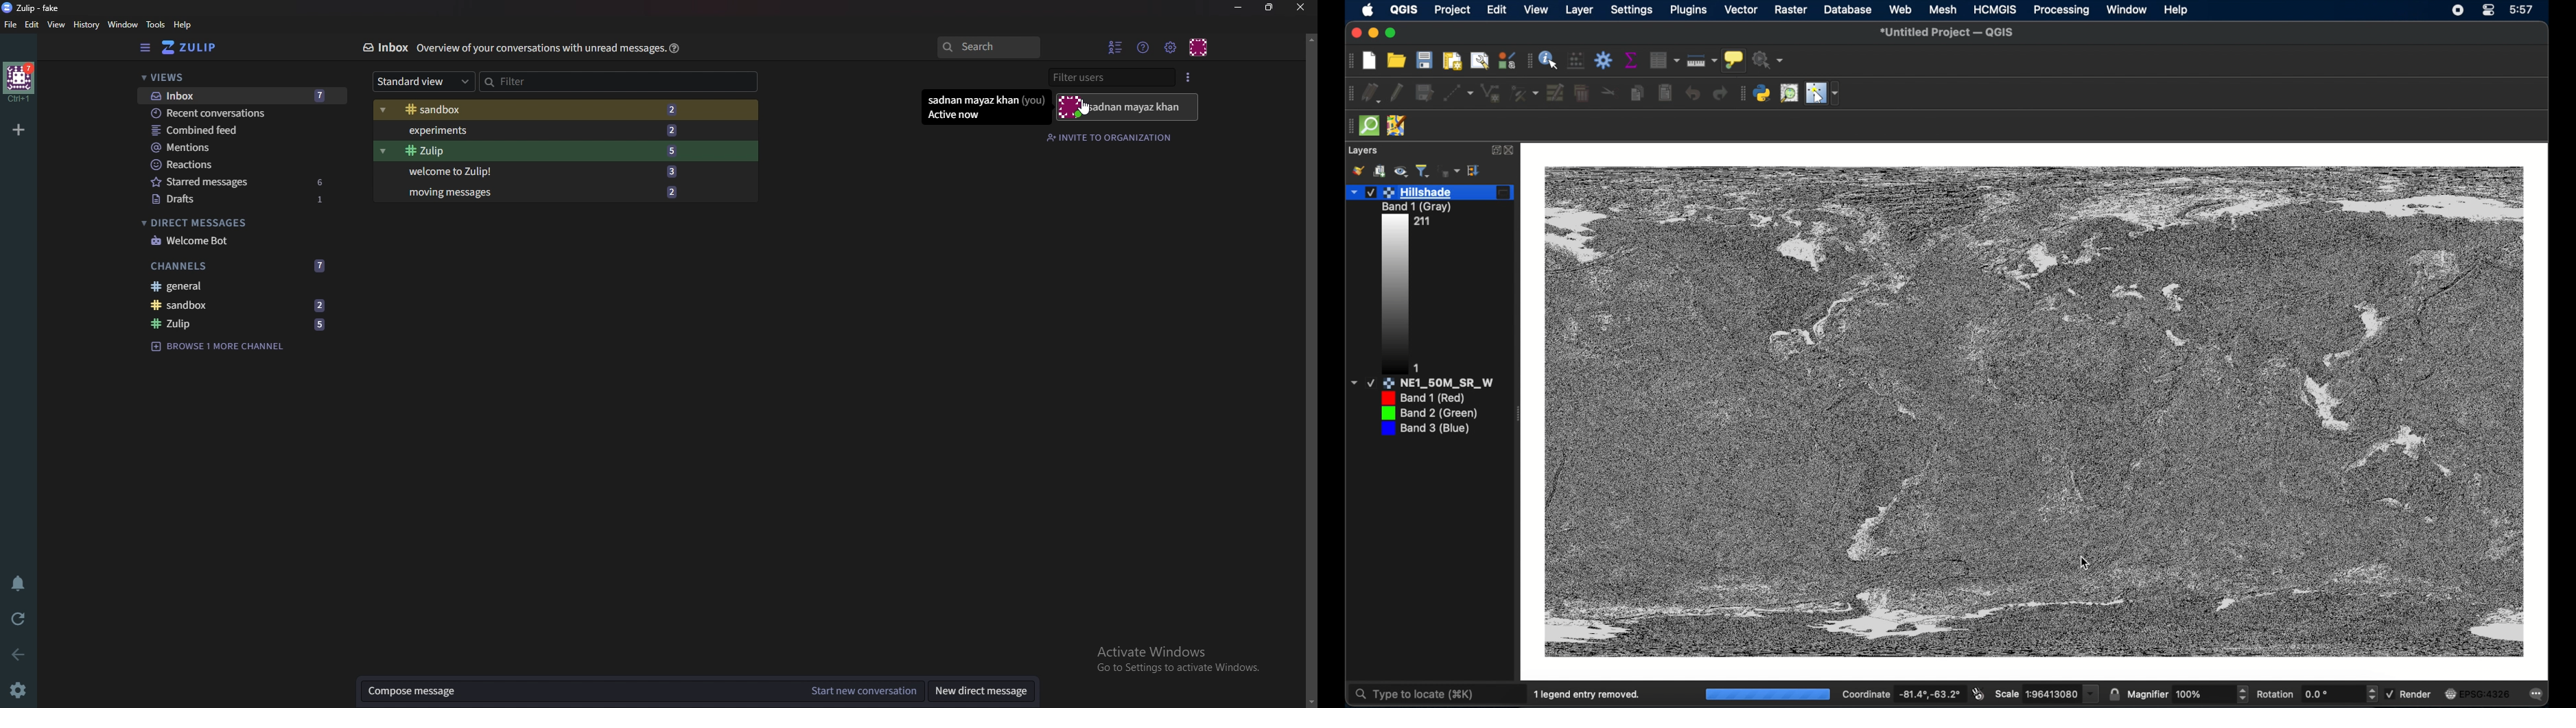  What do you see at coordinates (1112, 138) in the screenshot?
I see `Invite to organization` at bounding box center [1112, 138].